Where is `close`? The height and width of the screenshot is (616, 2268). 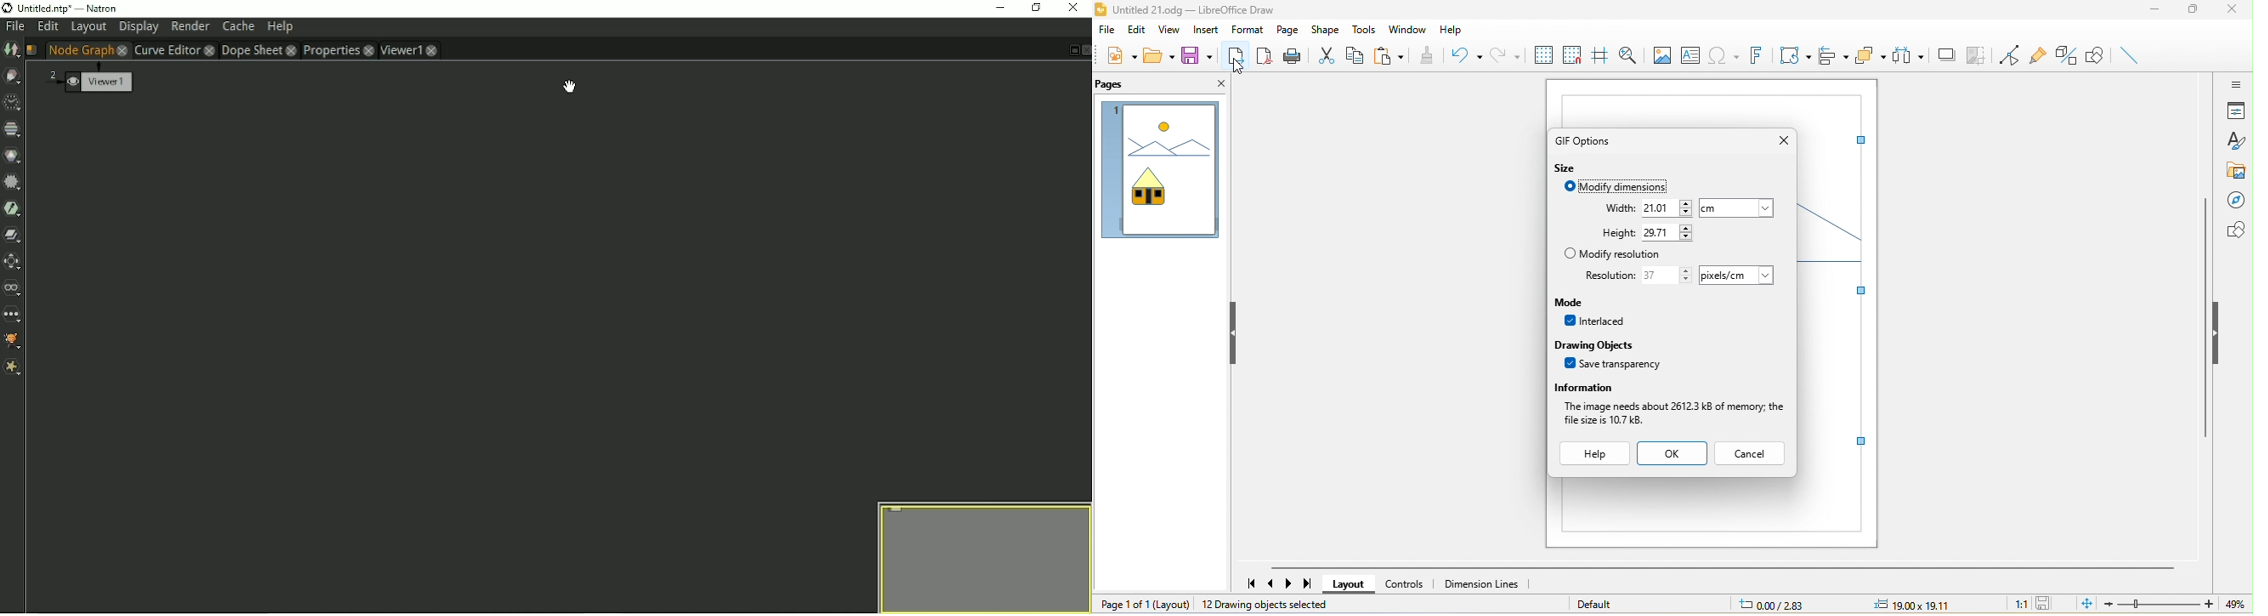
close is located at coordinates (1784, 139).